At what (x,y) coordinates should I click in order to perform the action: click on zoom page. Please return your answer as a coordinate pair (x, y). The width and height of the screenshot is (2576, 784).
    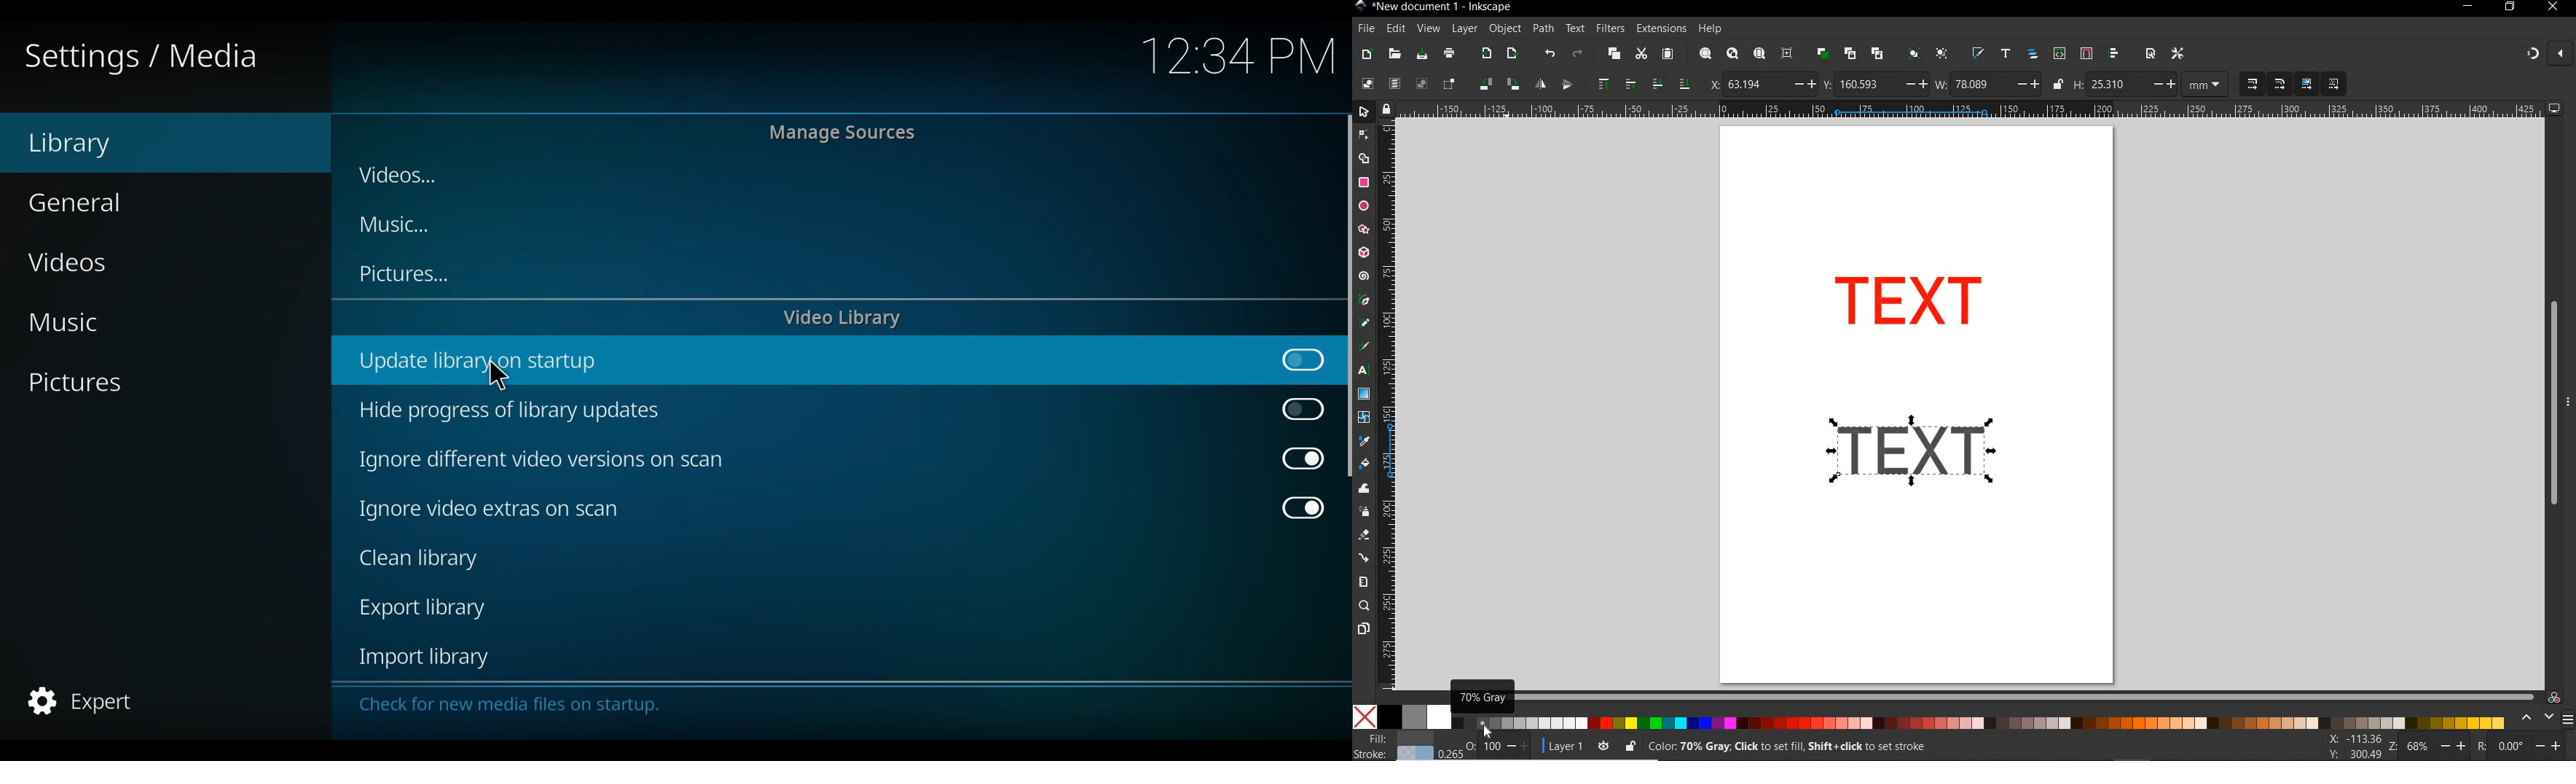
    Looking at the image, I should click on (1759, 53).